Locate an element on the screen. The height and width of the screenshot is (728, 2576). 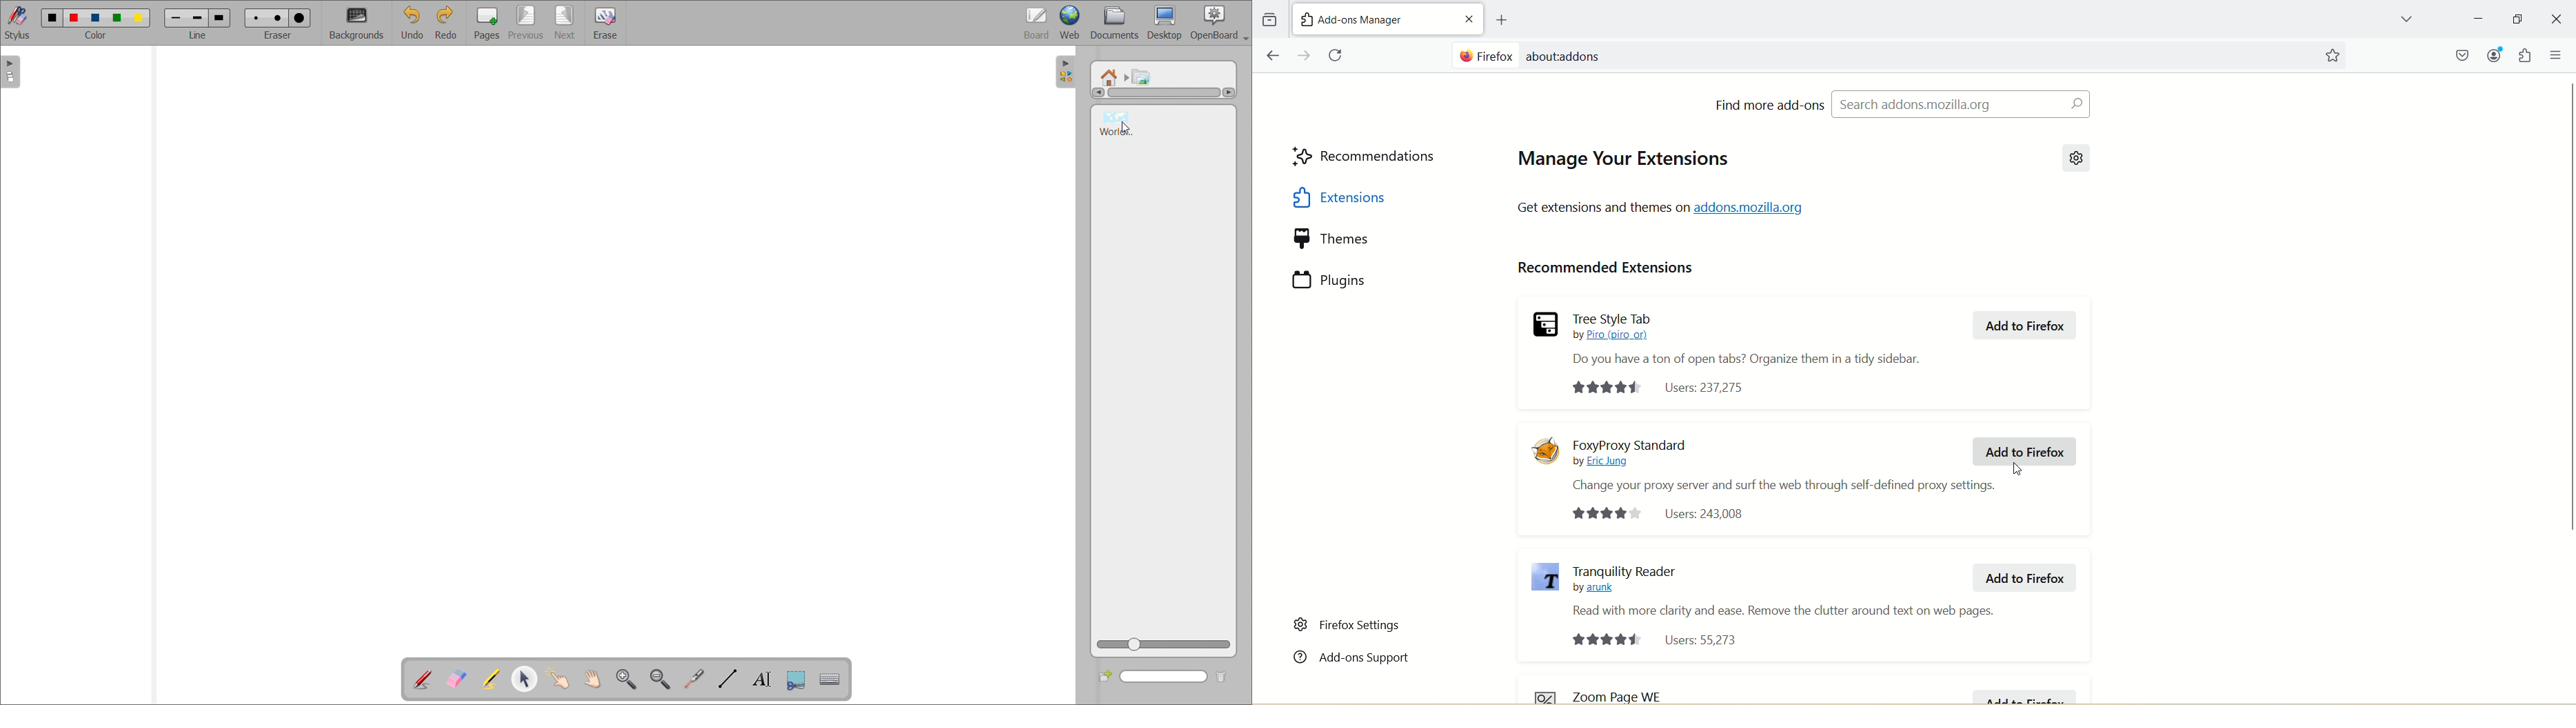
Add to Firefox is located at coordinates (2025, 326).